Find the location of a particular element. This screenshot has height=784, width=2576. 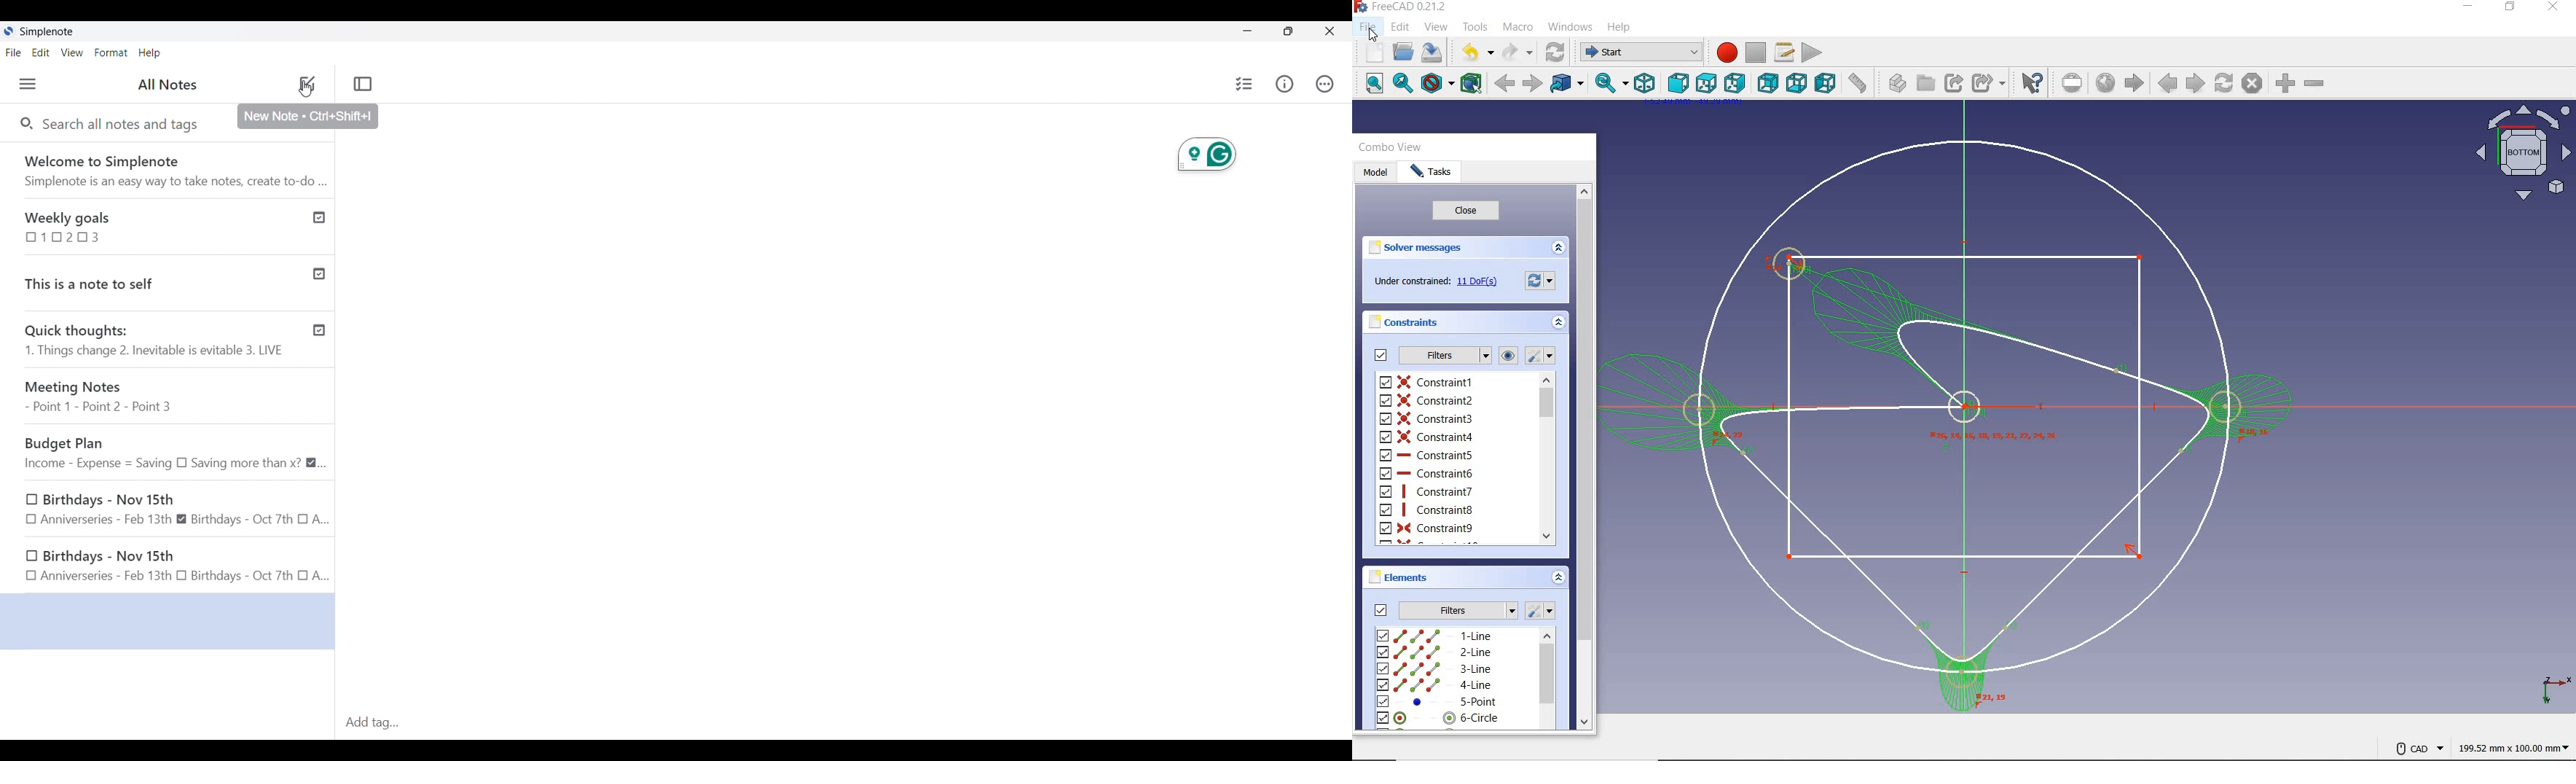

tasks is located at coordinates (1432, 173).